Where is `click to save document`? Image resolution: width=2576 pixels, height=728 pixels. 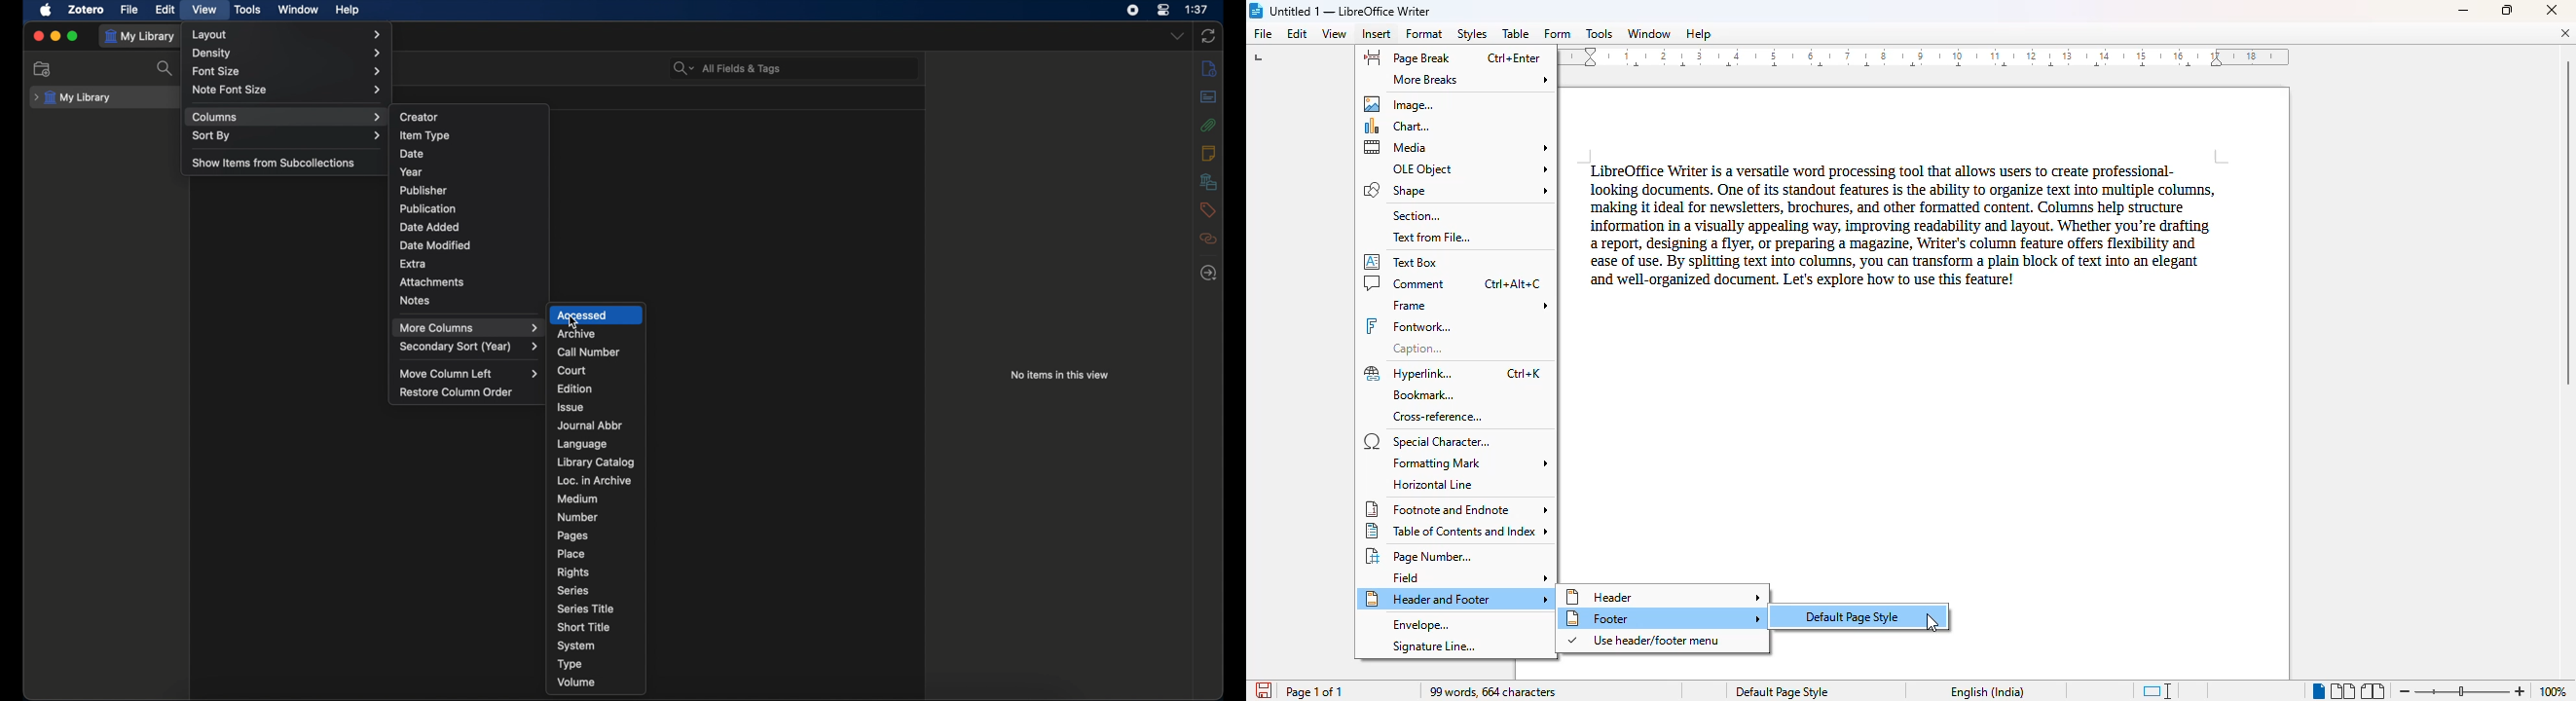 click to save document is located at coordinates (1261, 690).